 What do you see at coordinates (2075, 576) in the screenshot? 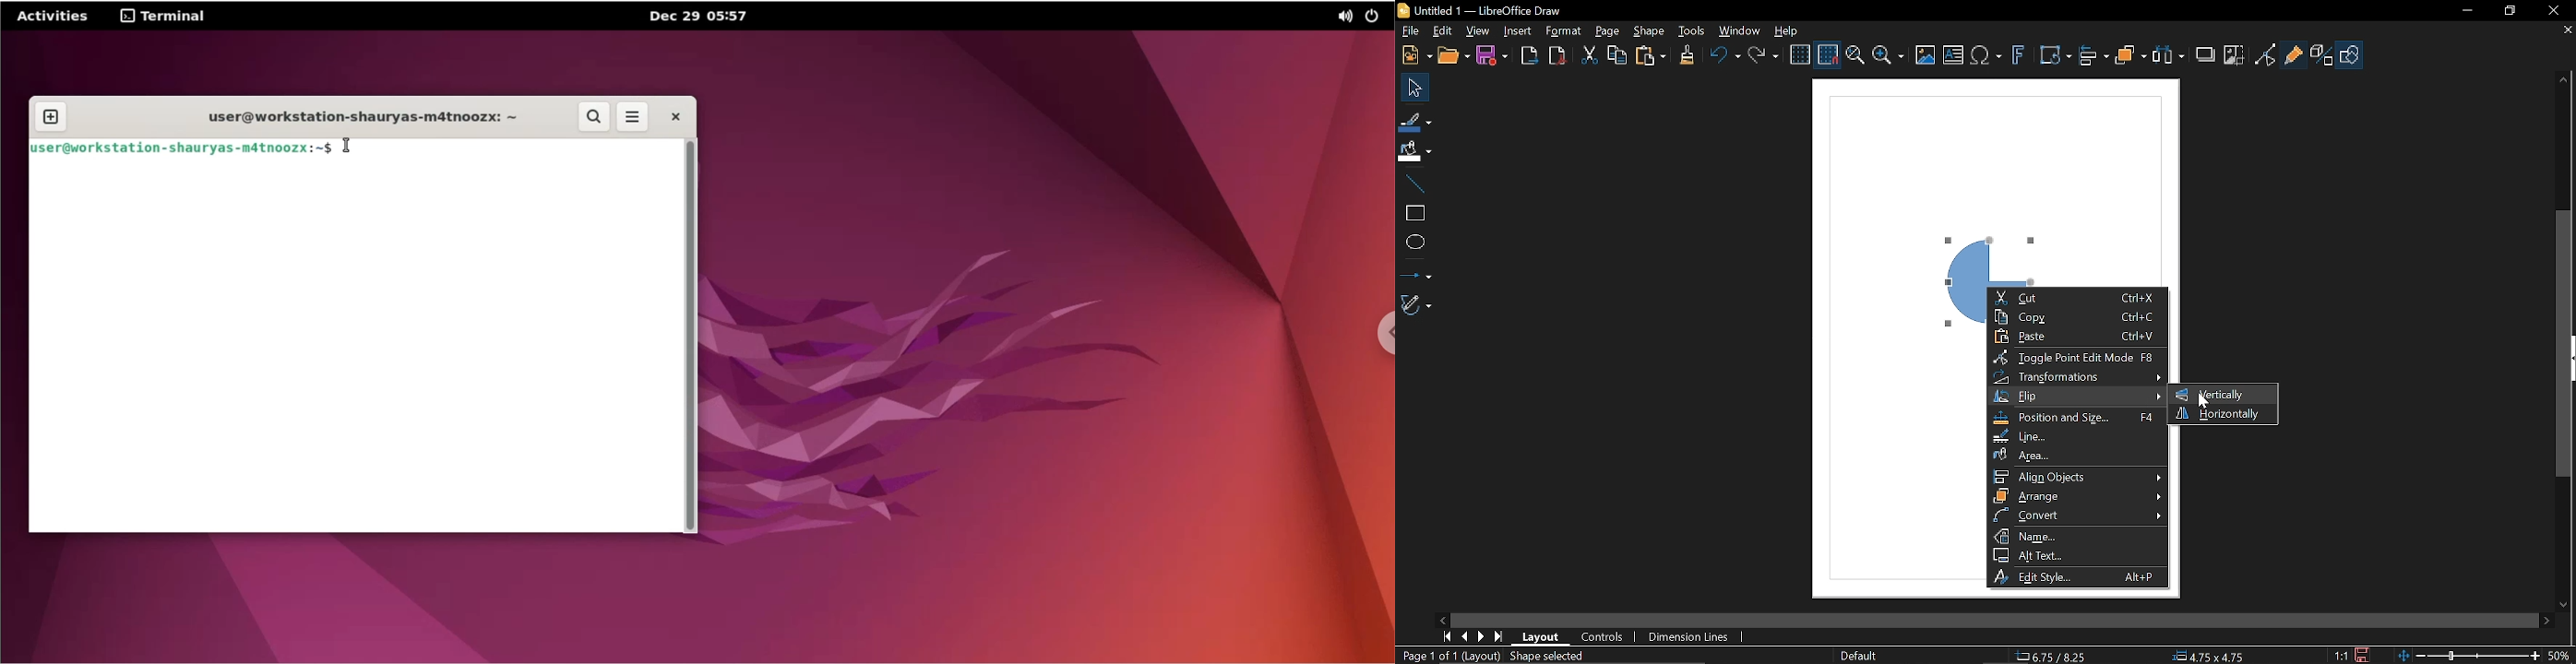
I see `Edit Style   Alt+P` at bounding box center [2075, 576].